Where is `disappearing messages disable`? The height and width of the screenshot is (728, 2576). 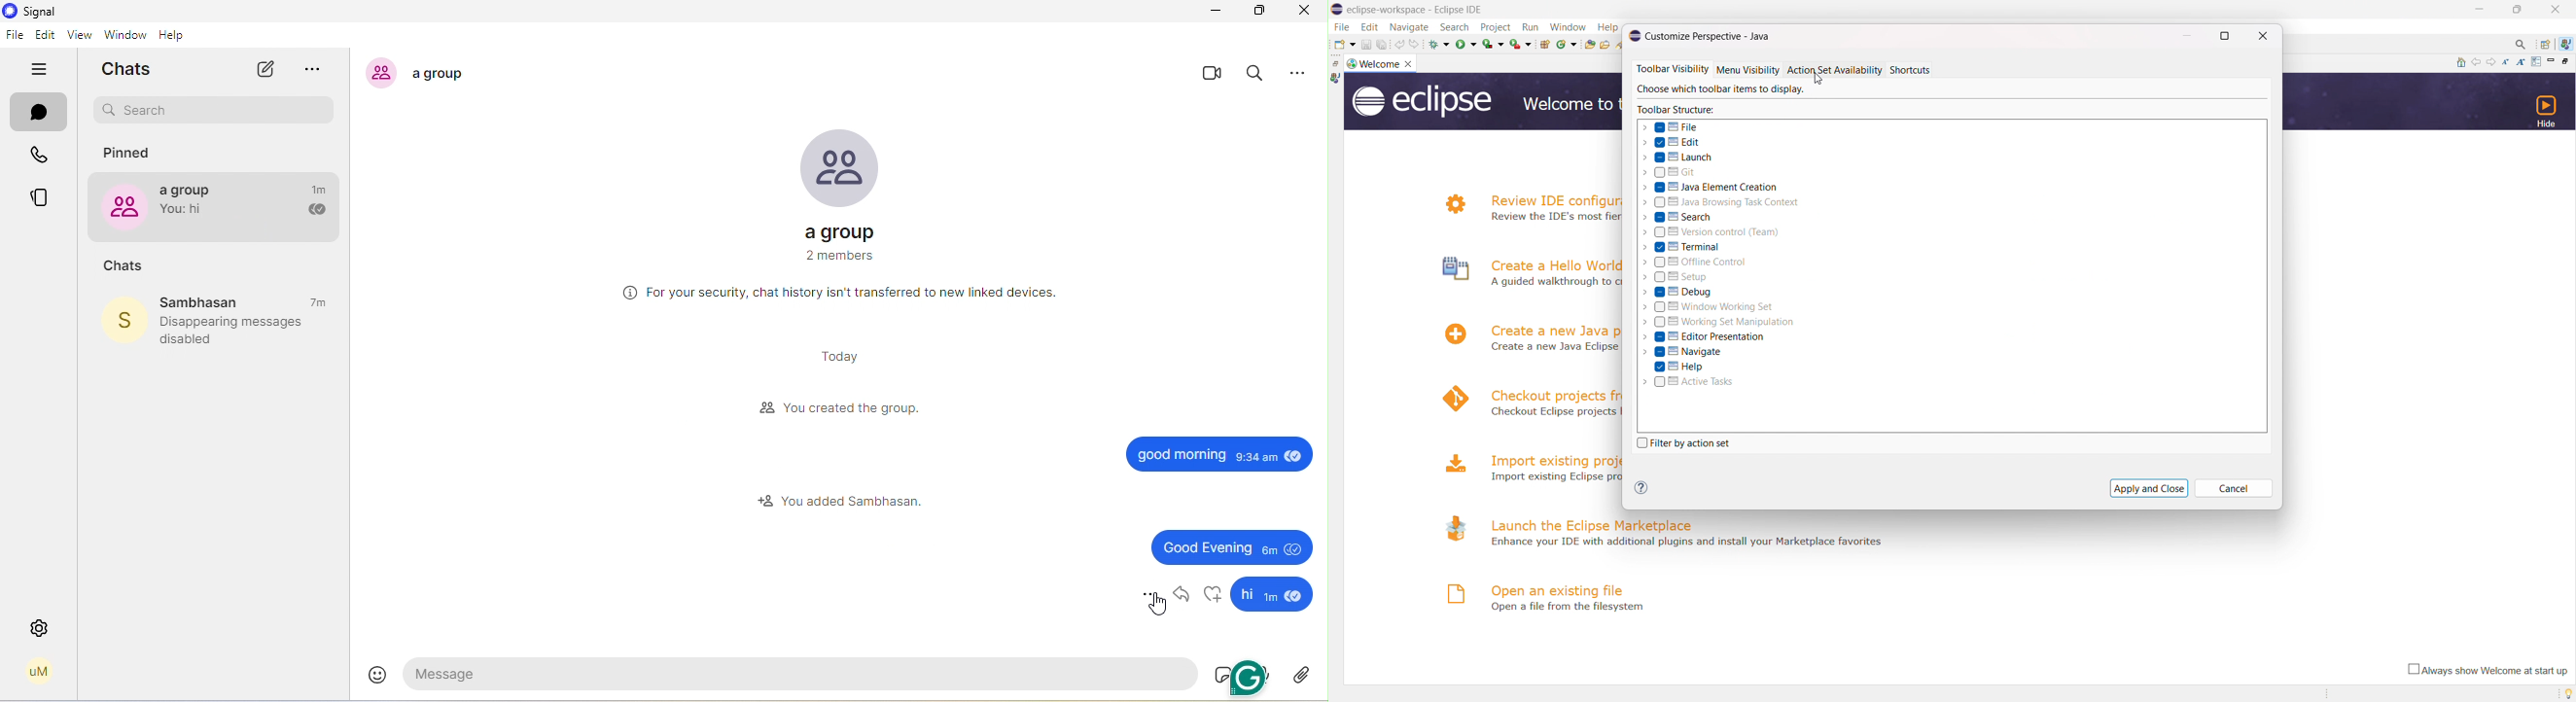
disappearing messages disable is located at coordinates (241, 331).